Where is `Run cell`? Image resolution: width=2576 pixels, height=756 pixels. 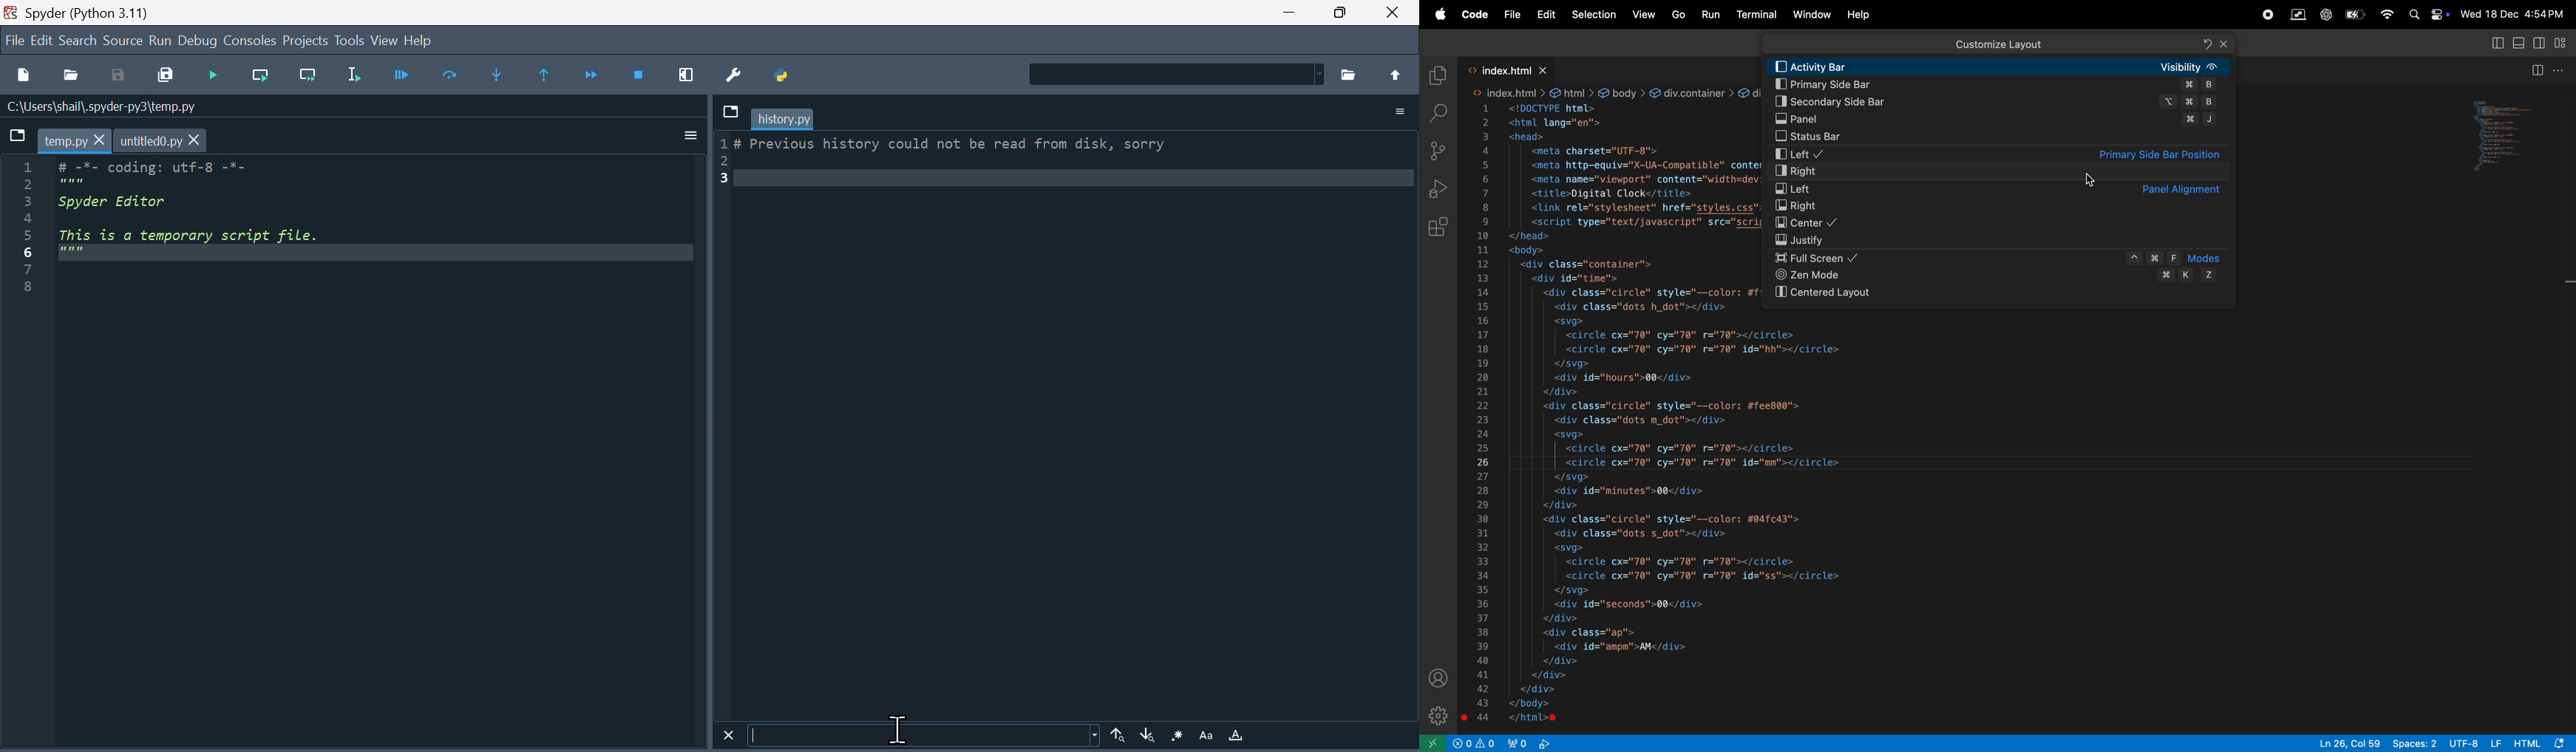 Run cell is located at coordinates (457, 74).